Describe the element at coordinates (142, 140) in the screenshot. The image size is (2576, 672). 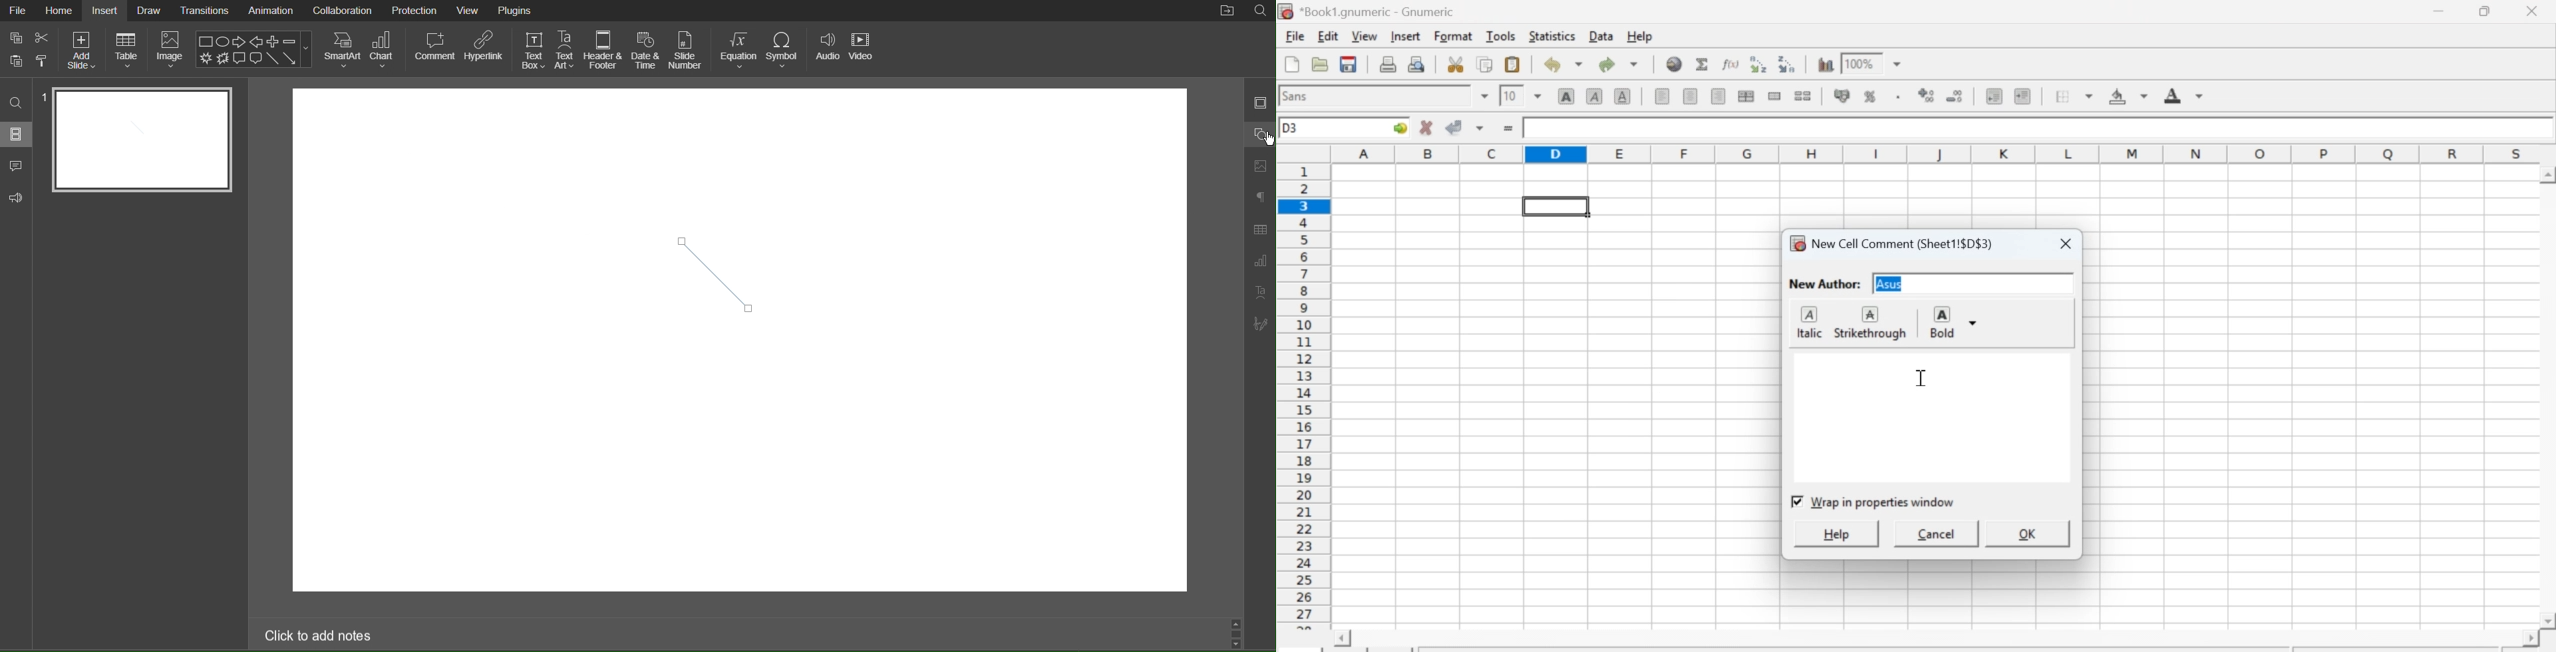
I see `Slide 1` at that location.